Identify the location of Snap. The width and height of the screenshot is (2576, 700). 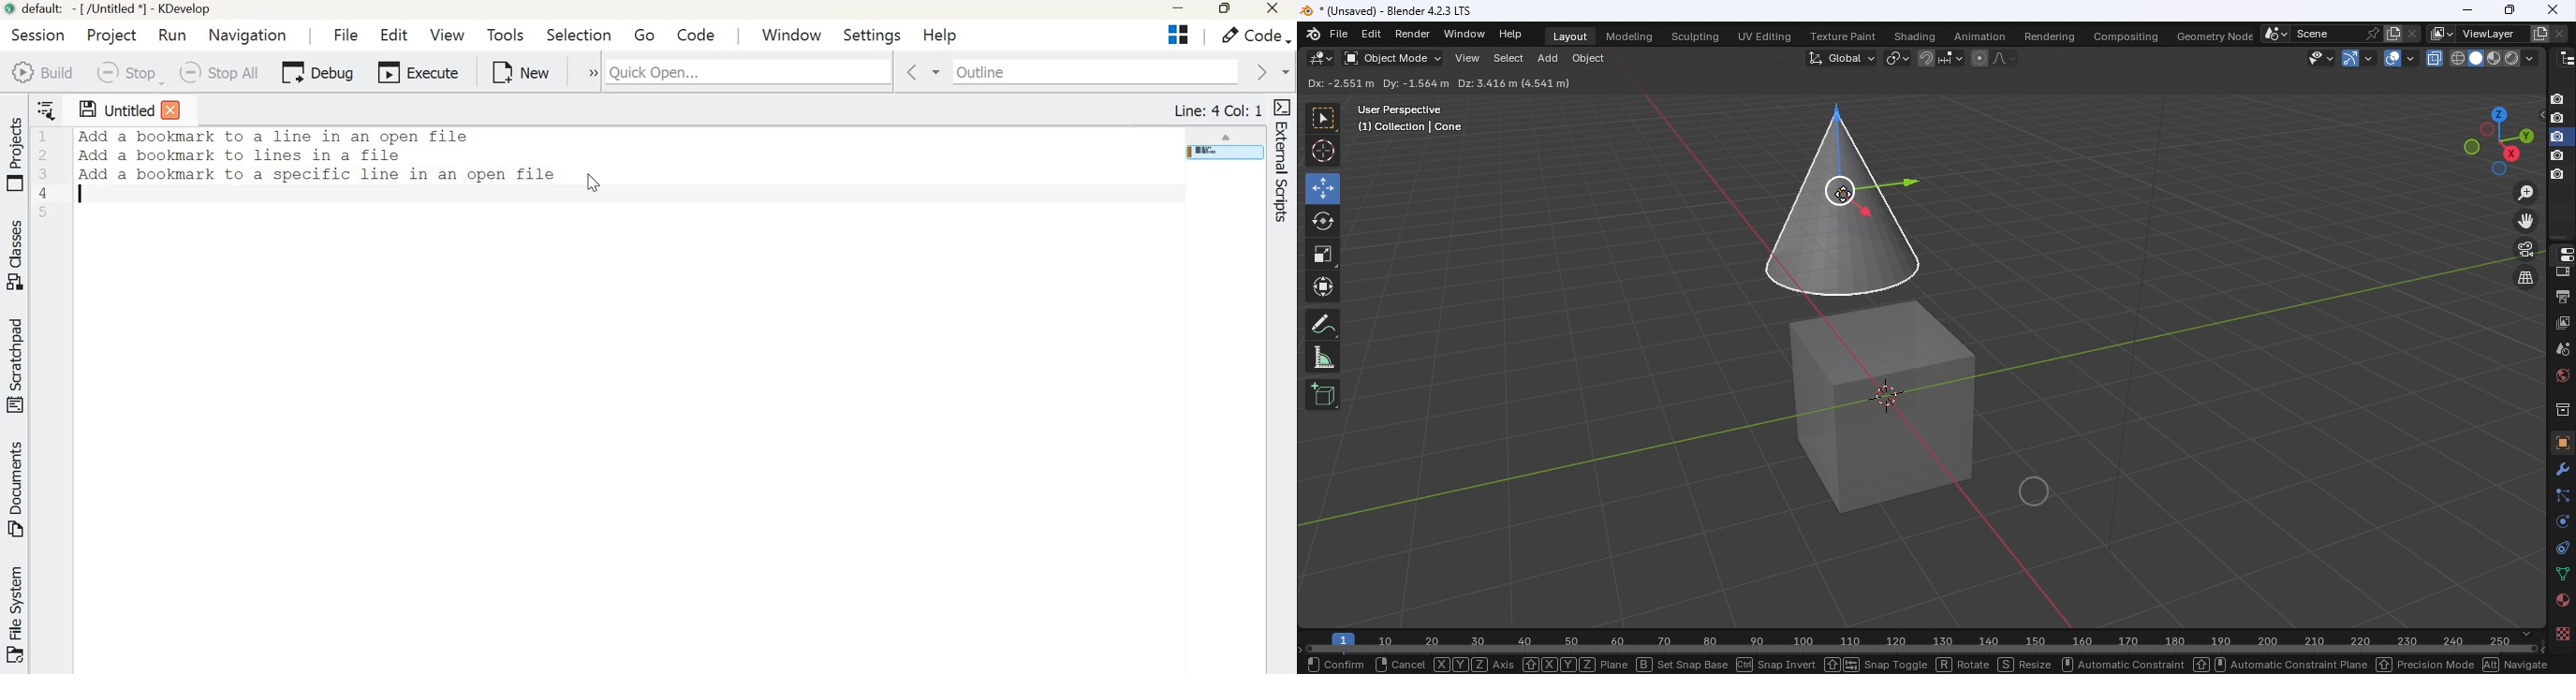
(1925, 57).